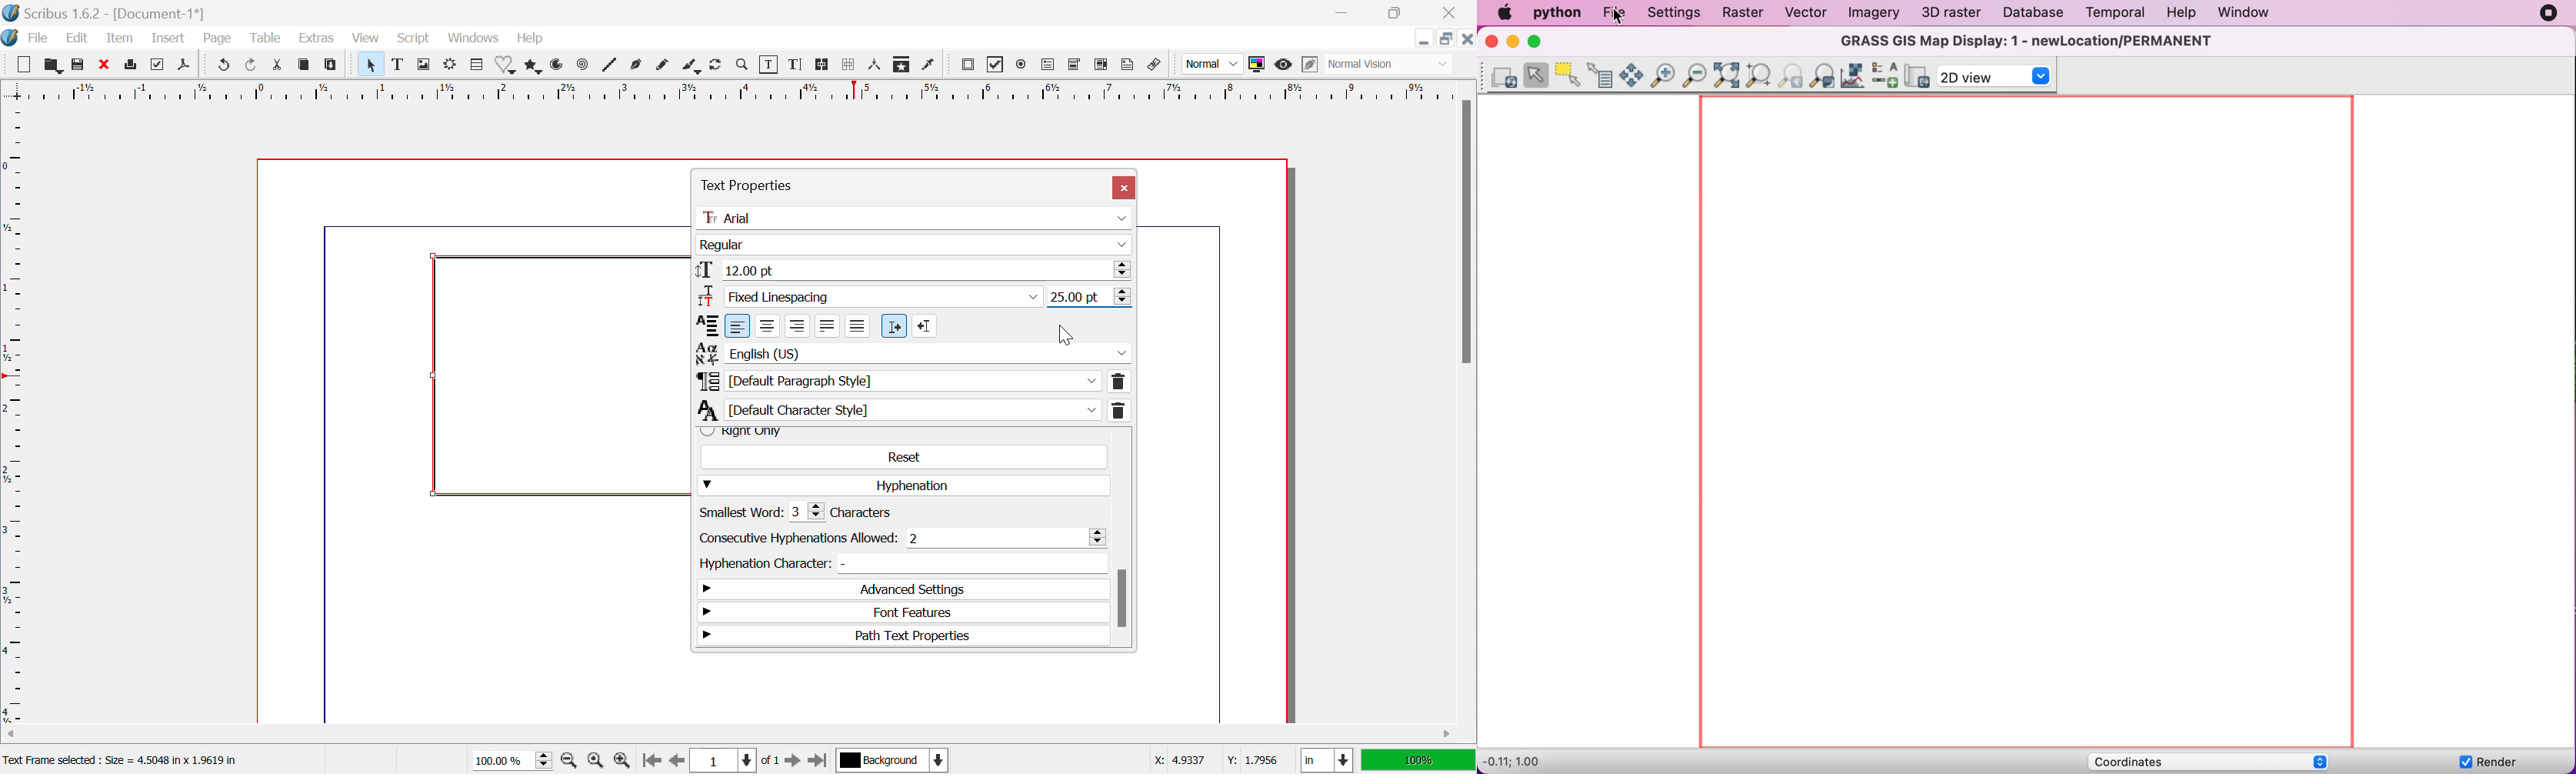 Image resolution: width=2576 pixels, height=784 pixels. What do you see at coordinates (11, 38) in the screenshot?
I see `Scribus Logo` at bounding box center [11, 38].